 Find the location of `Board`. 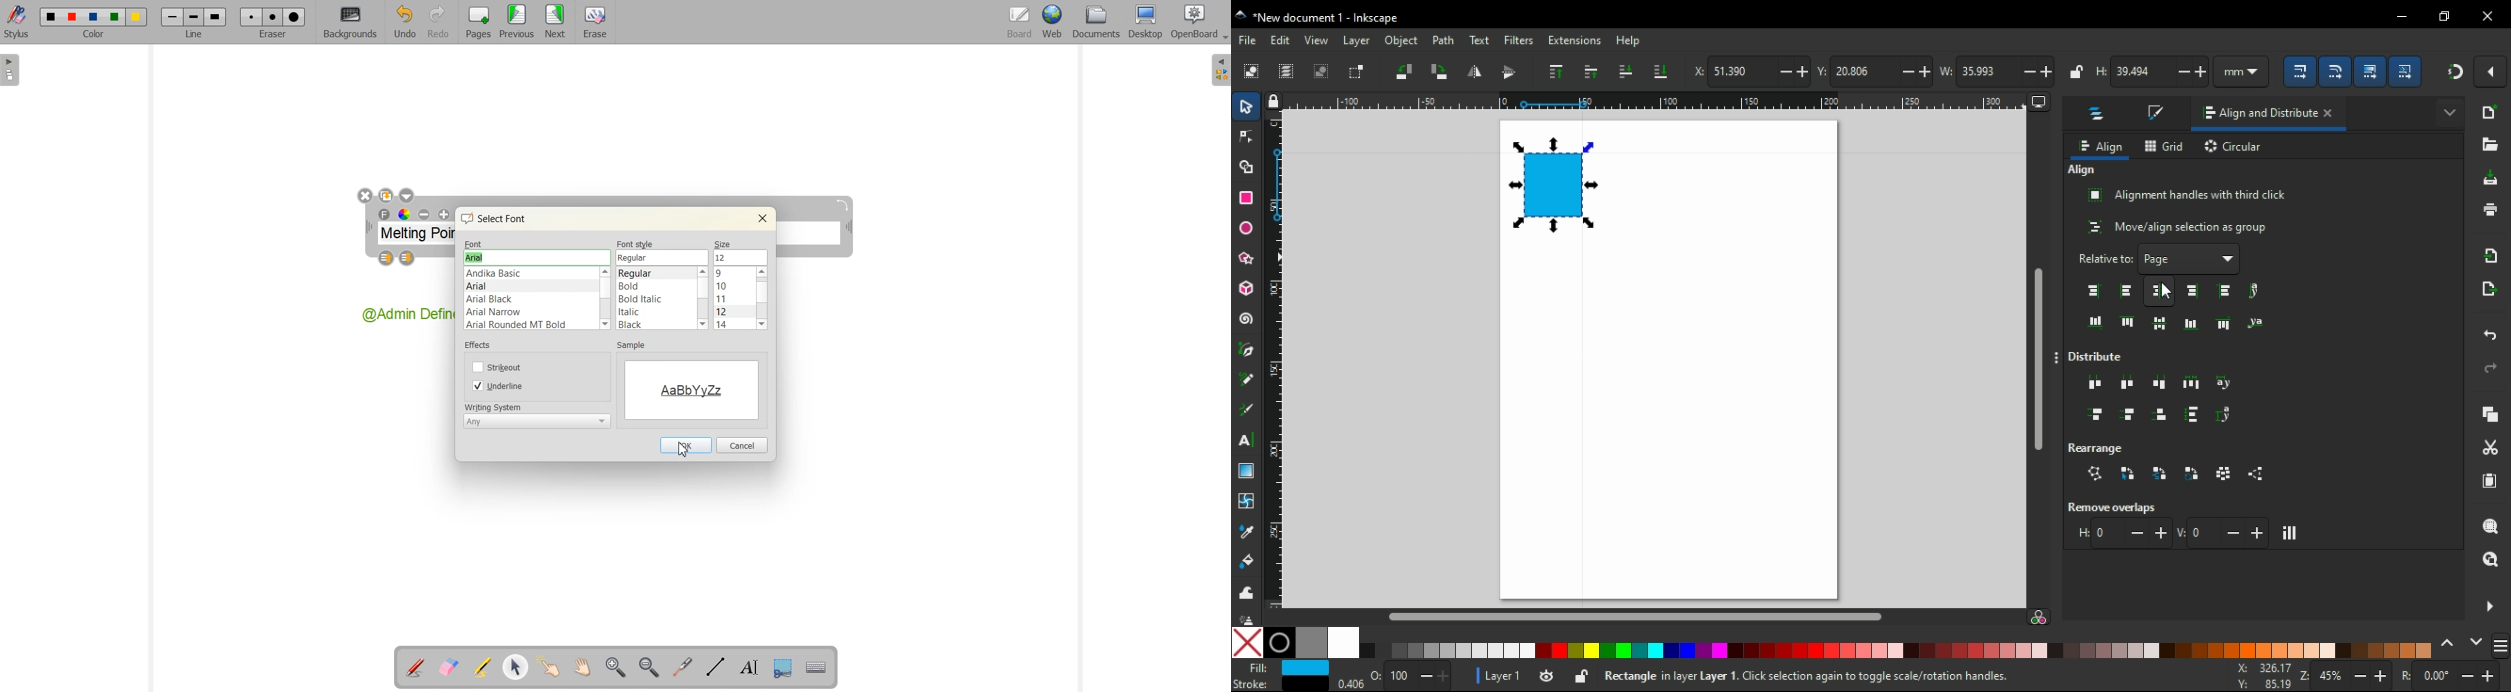

Board is located at coordinates (1017, 23).